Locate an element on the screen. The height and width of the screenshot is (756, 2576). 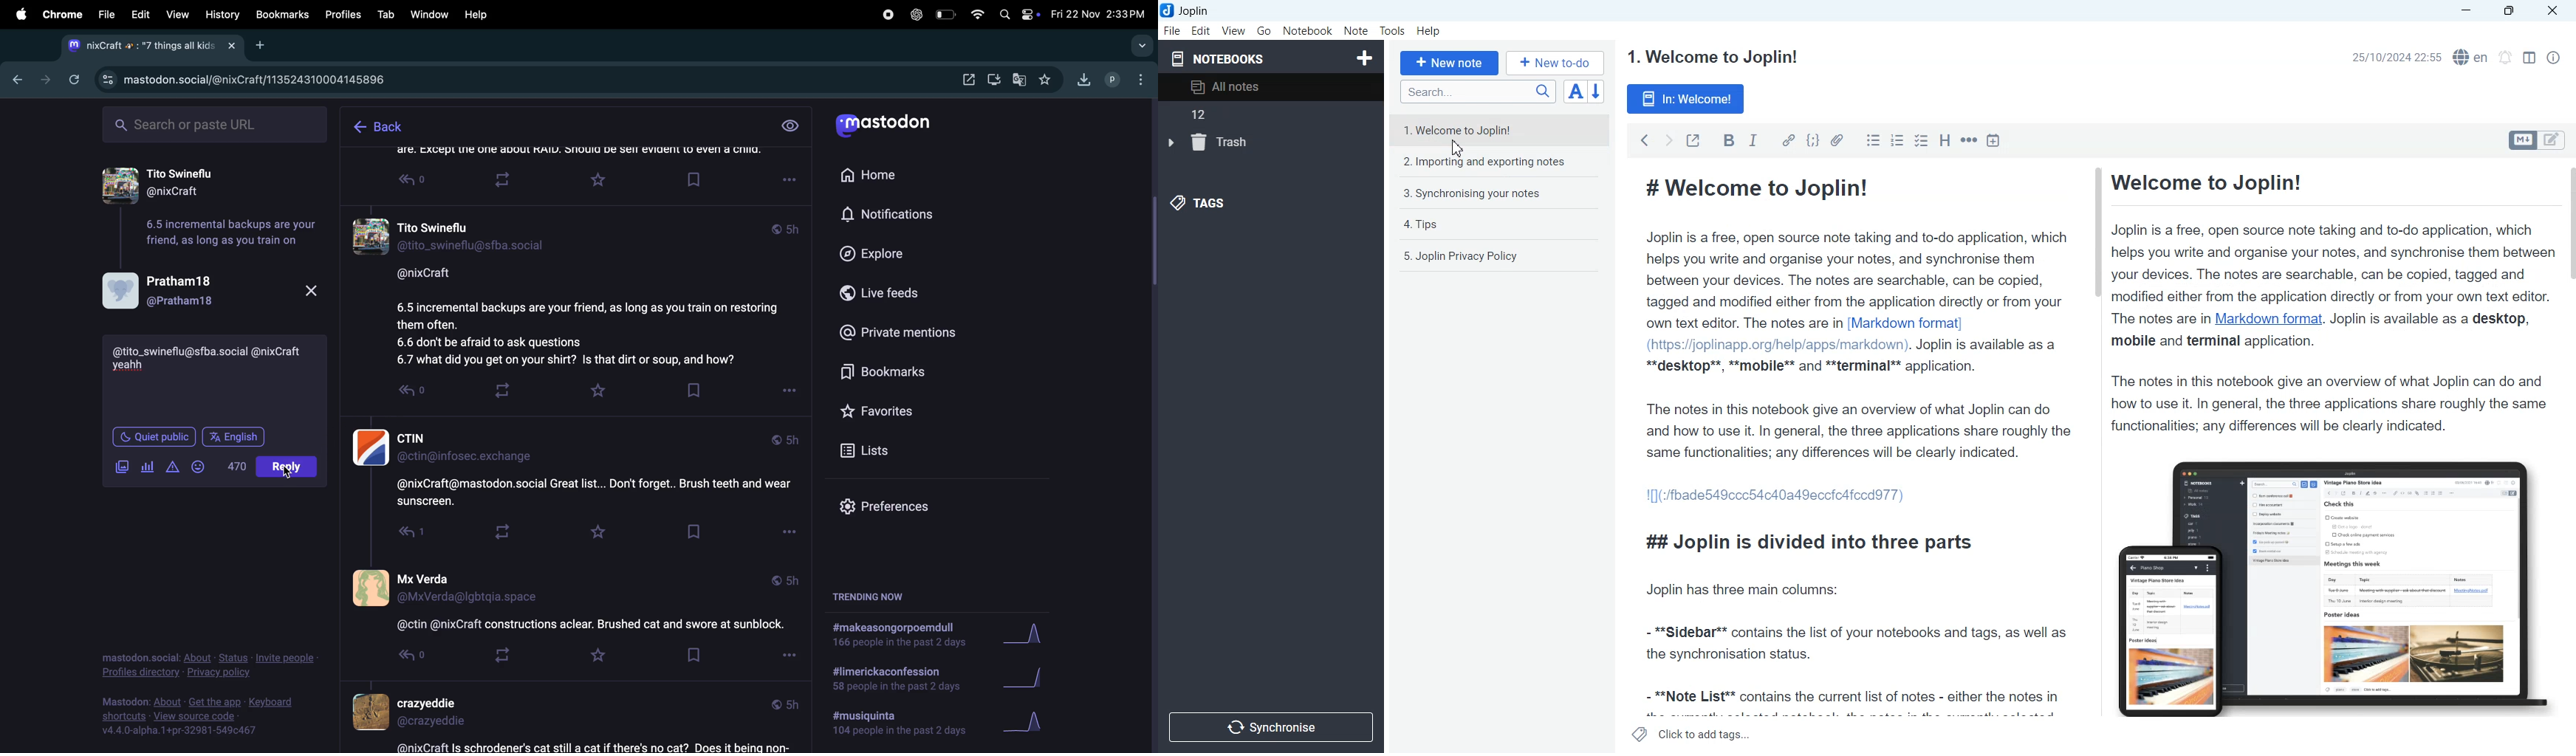
mastodon.social: About - Status - Invite people -
Profiles directory - Privacy policy. is located at coordinates (209, 658).